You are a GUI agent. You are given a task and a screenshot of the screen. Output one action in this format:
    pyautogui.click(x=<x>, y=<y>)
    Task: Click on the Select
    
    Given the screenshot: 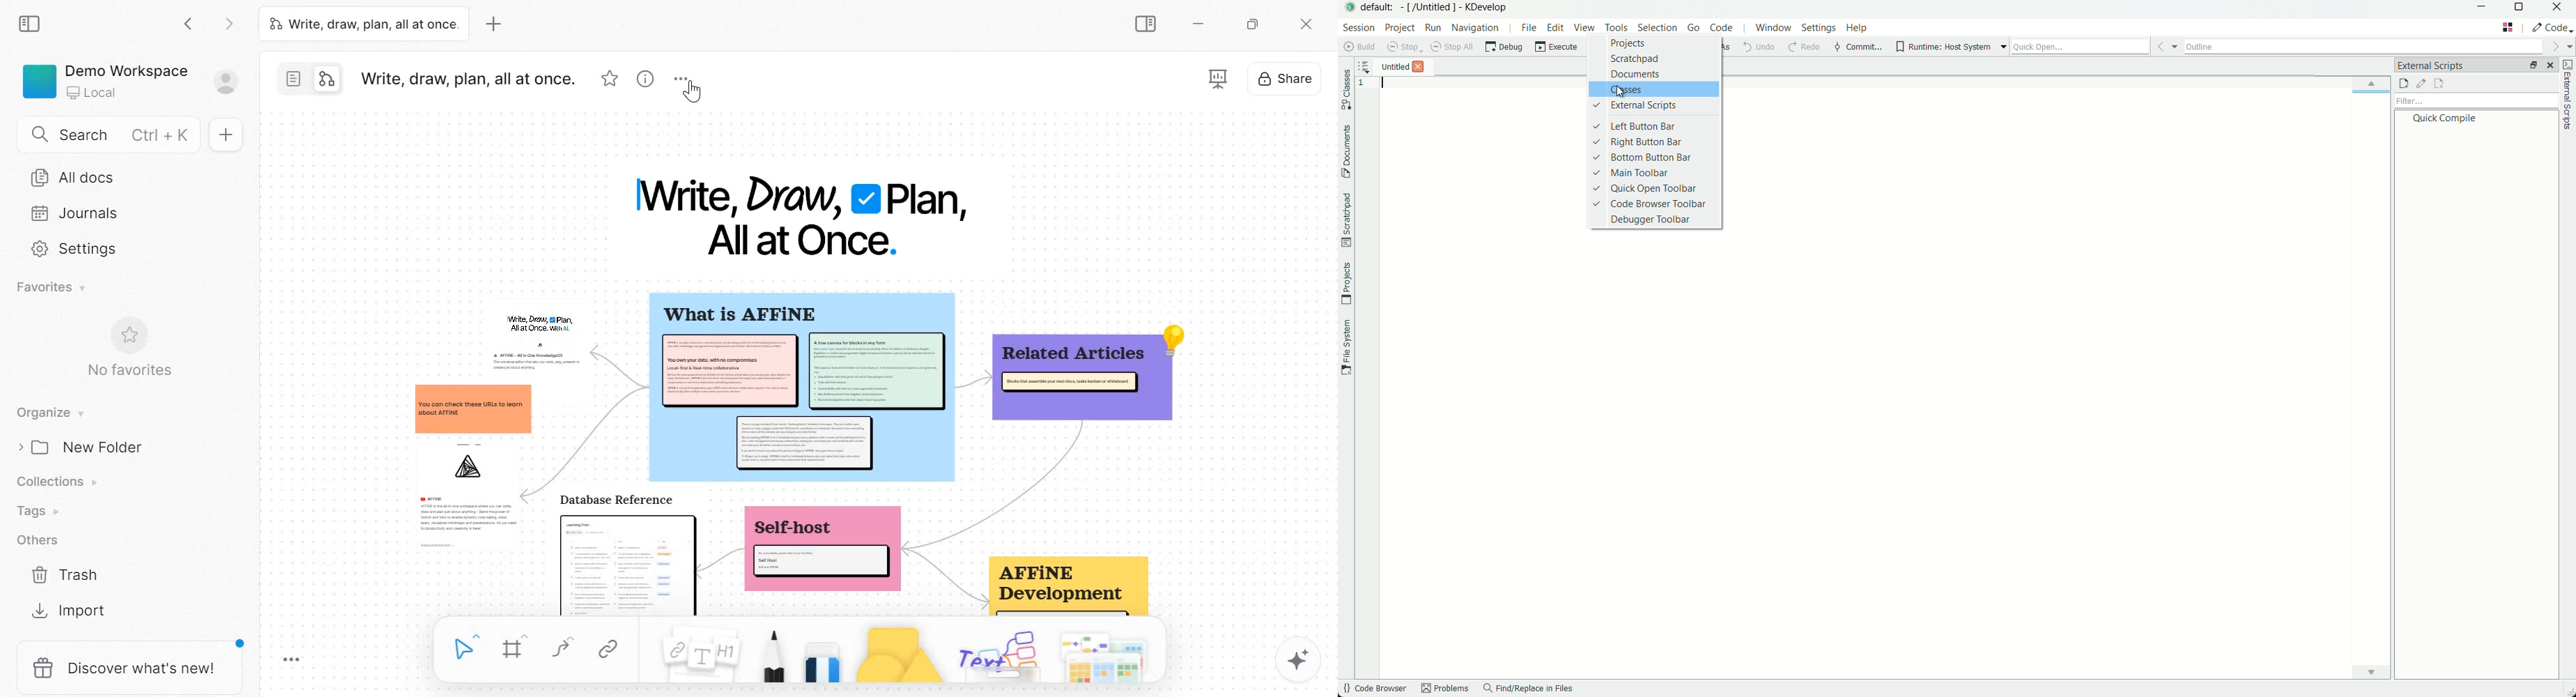 What is the action you would take?
    pyautogui.click(x=466, y=647)
    